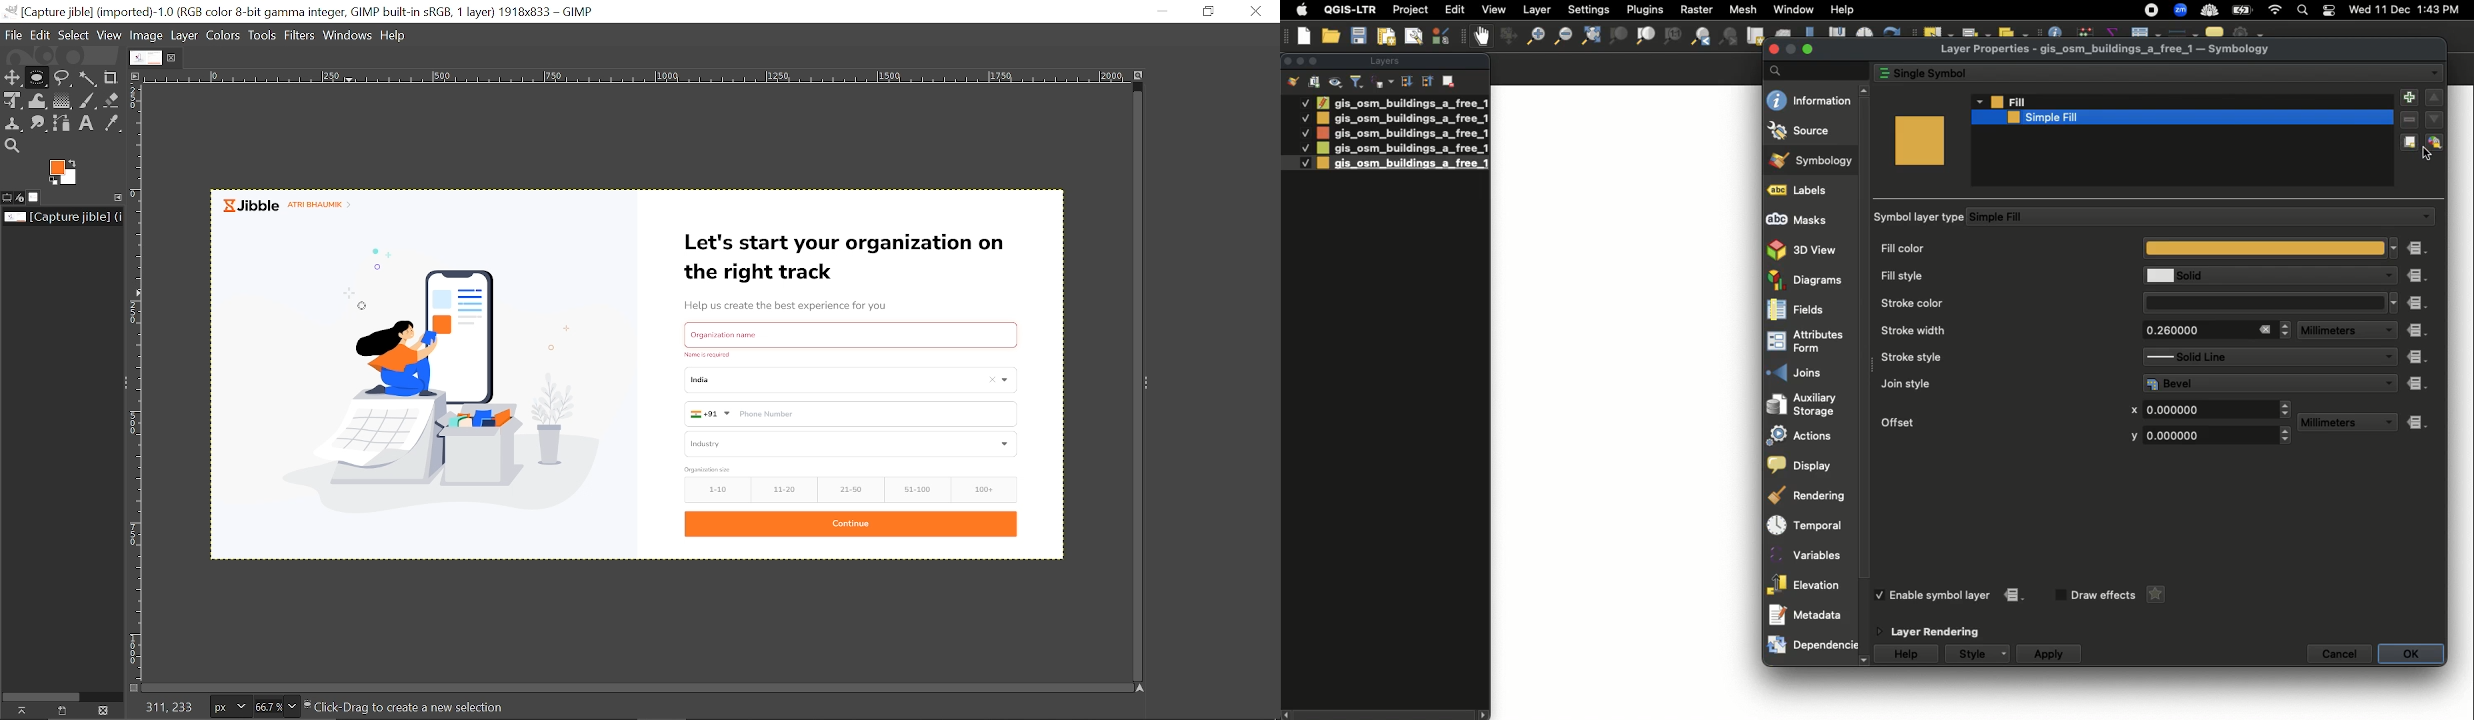 Image resolution: width=2492 pixels, height=728 pixels. I want to click on Device status, so click(21, 197).